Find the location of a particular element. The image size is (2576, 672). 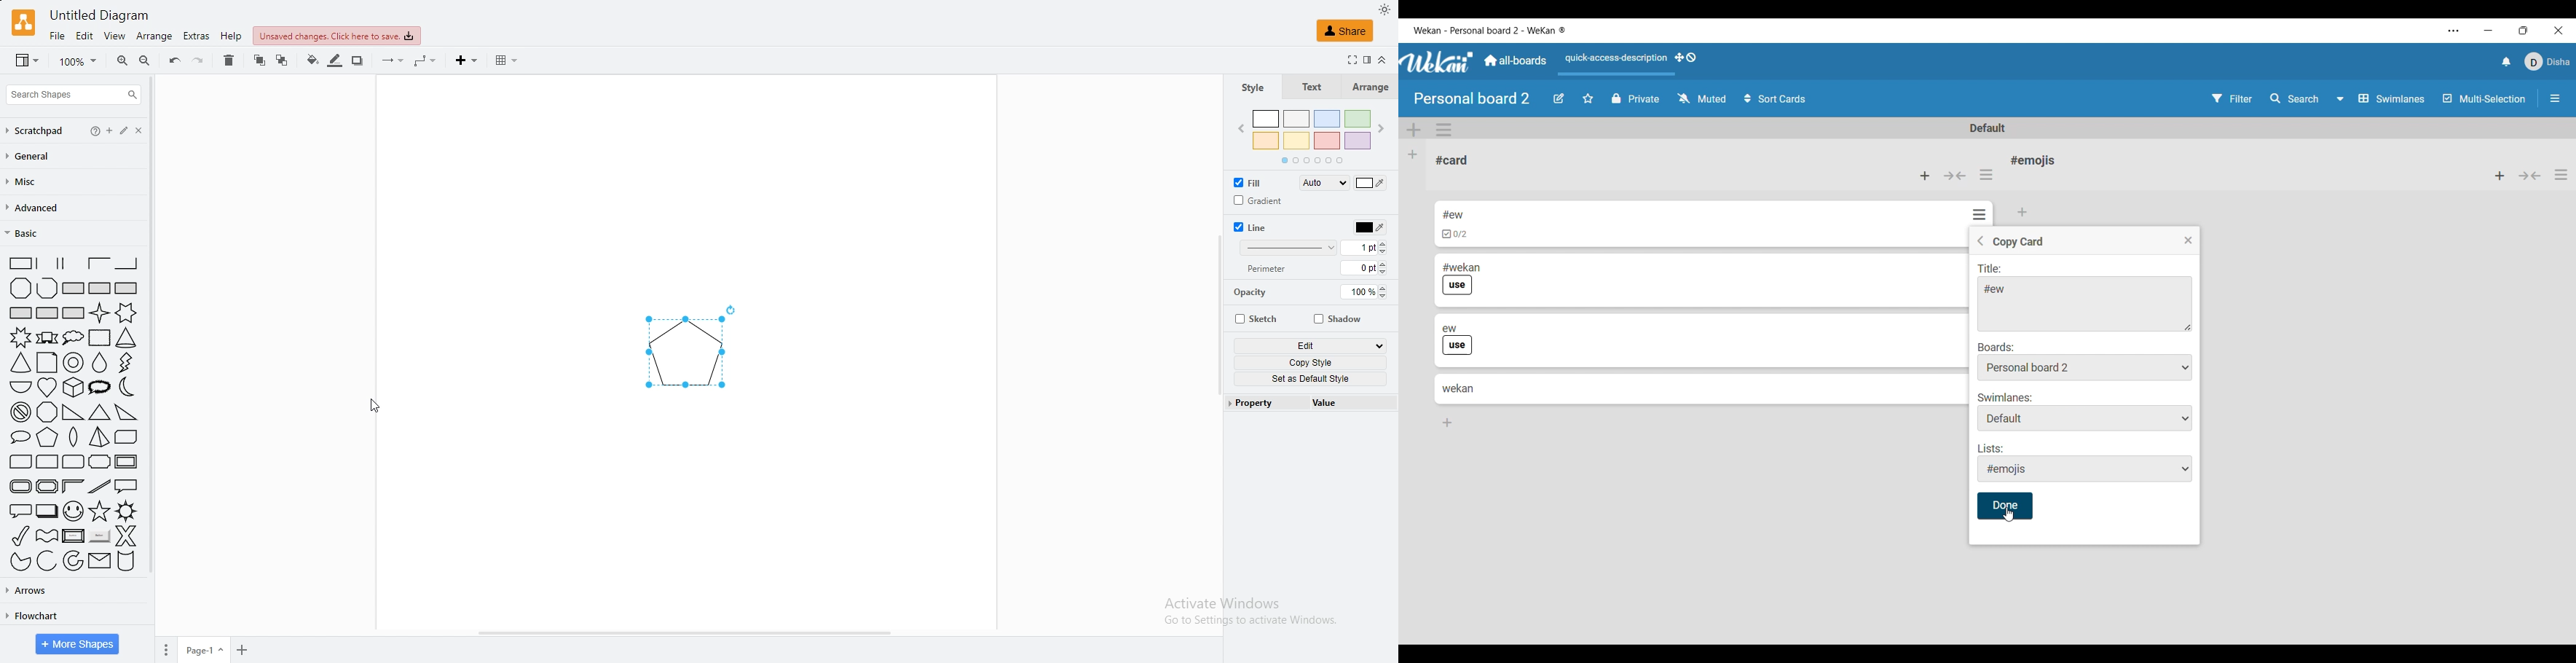

previous colors is located at coordinates (1236, 130).